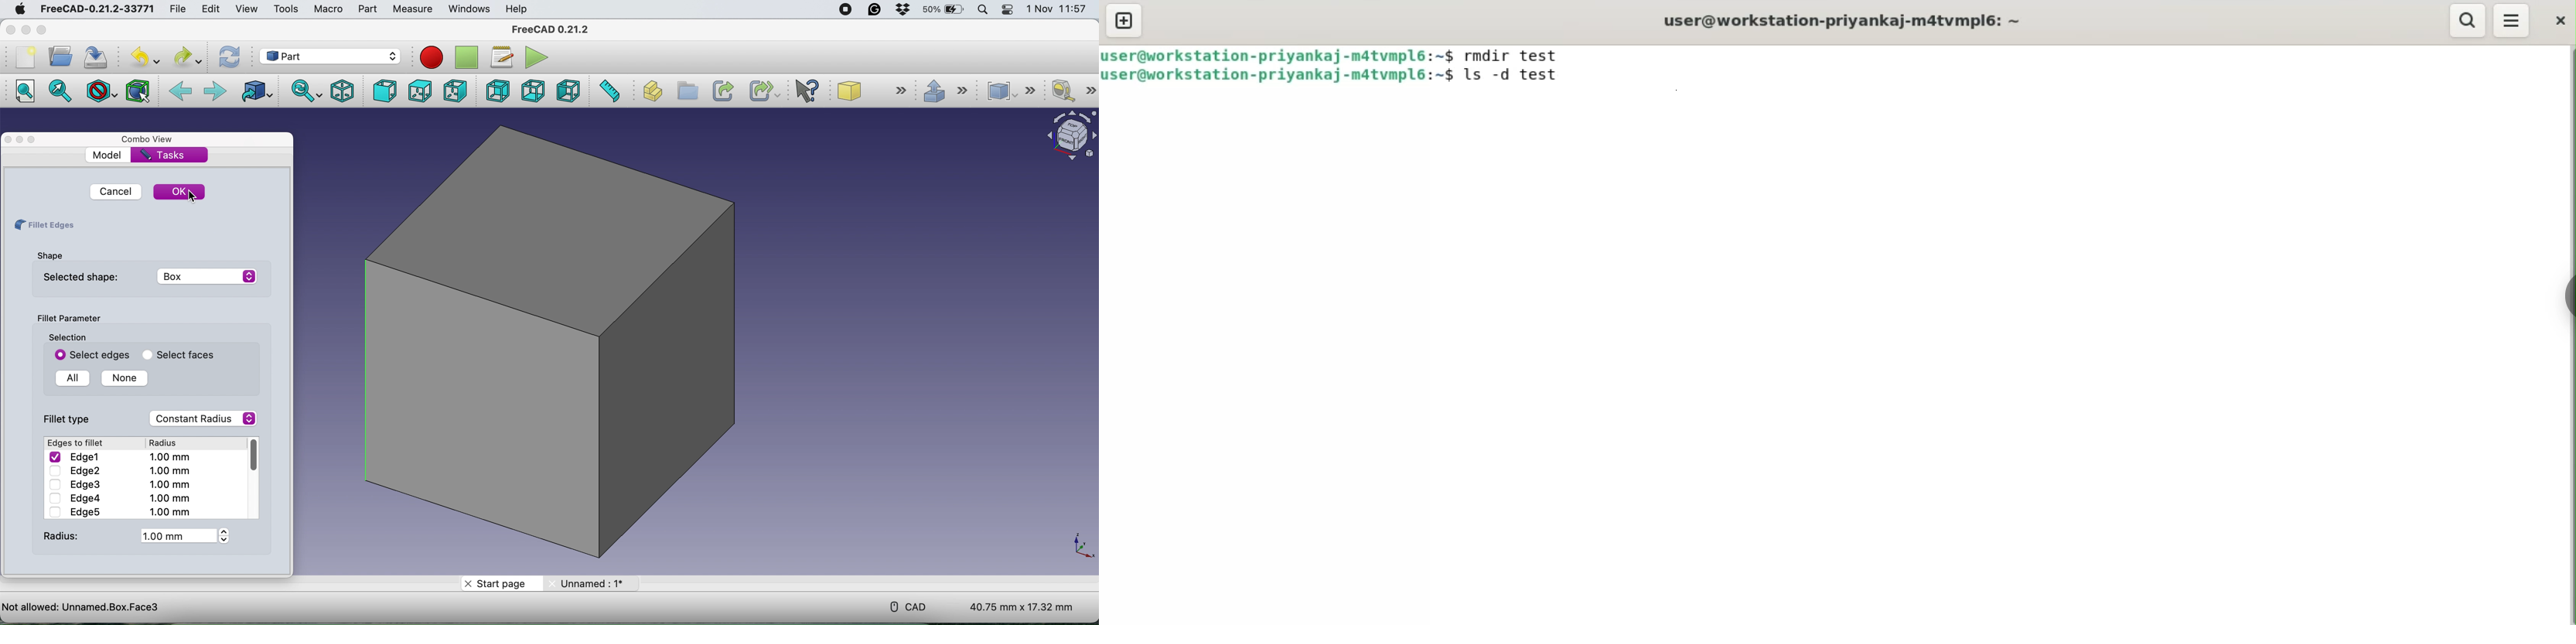 The height and width of the screenshot is (644, 2576). What do you see at coordinates (1013, 91) in the screenshot?
I see `compound tools` at bounding box center [1013, 91].